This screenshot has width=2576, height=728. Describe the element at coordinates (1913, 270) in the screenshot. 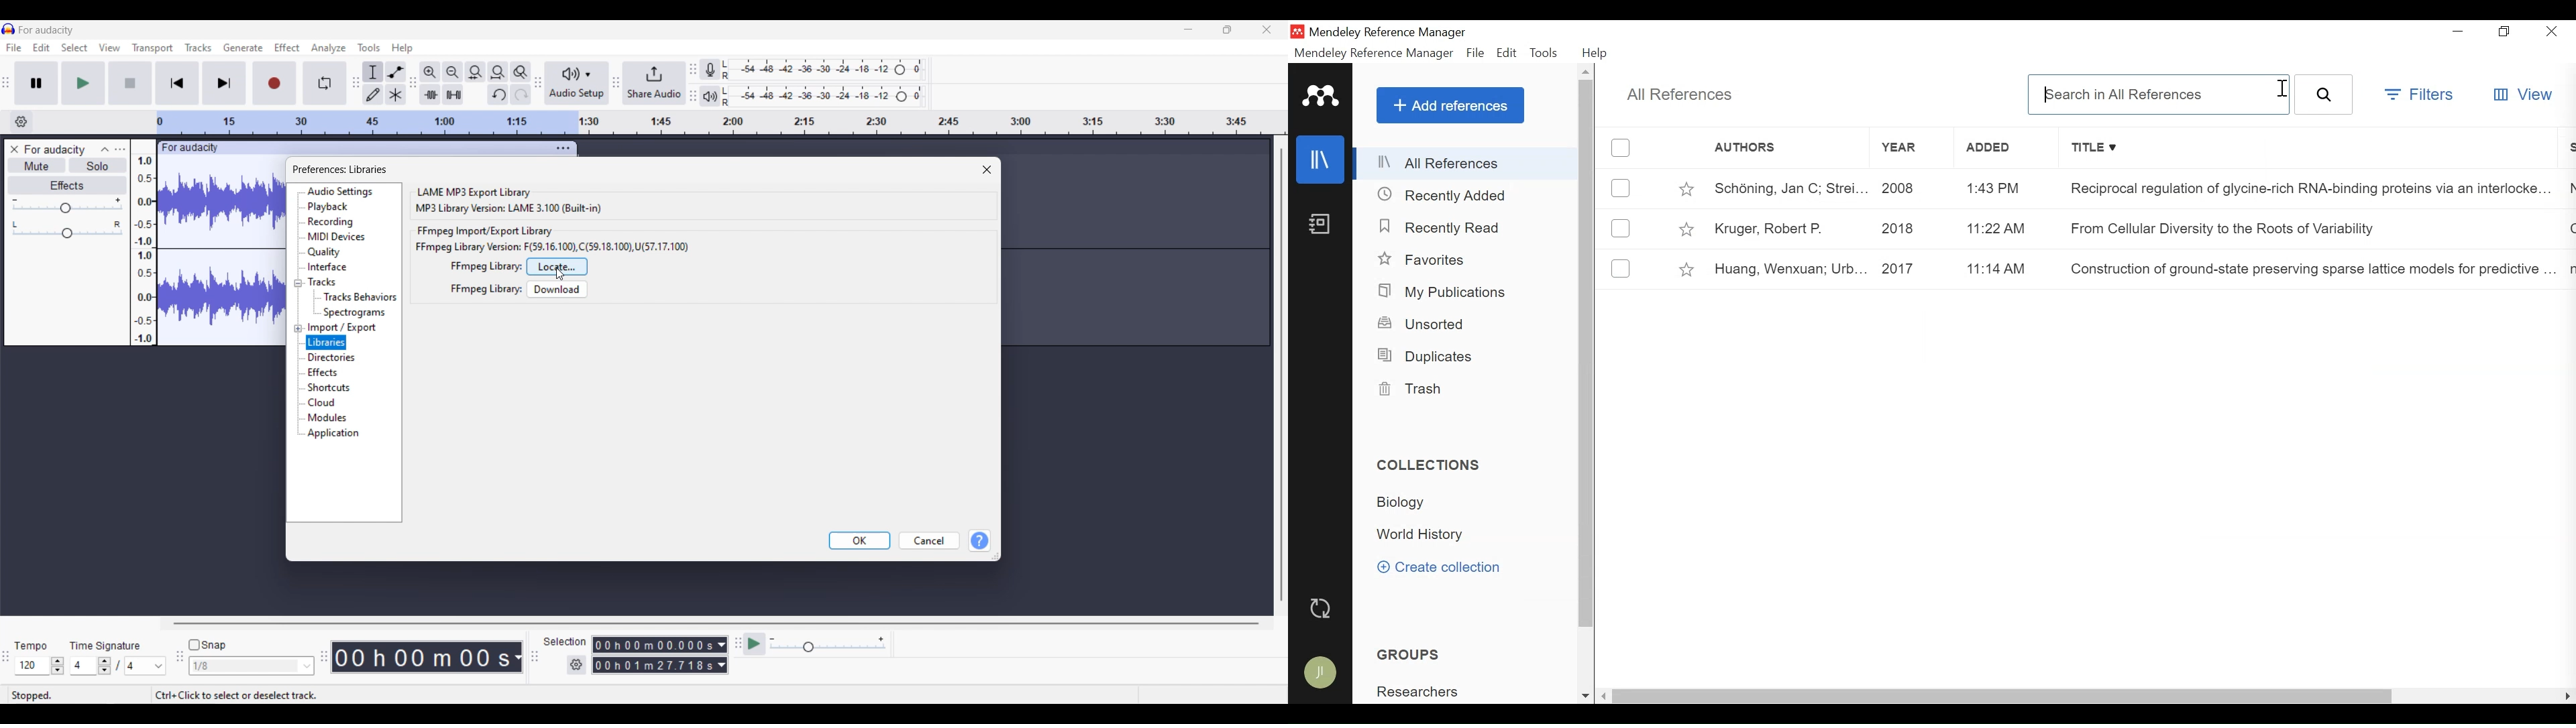

I see `2017` at that location.